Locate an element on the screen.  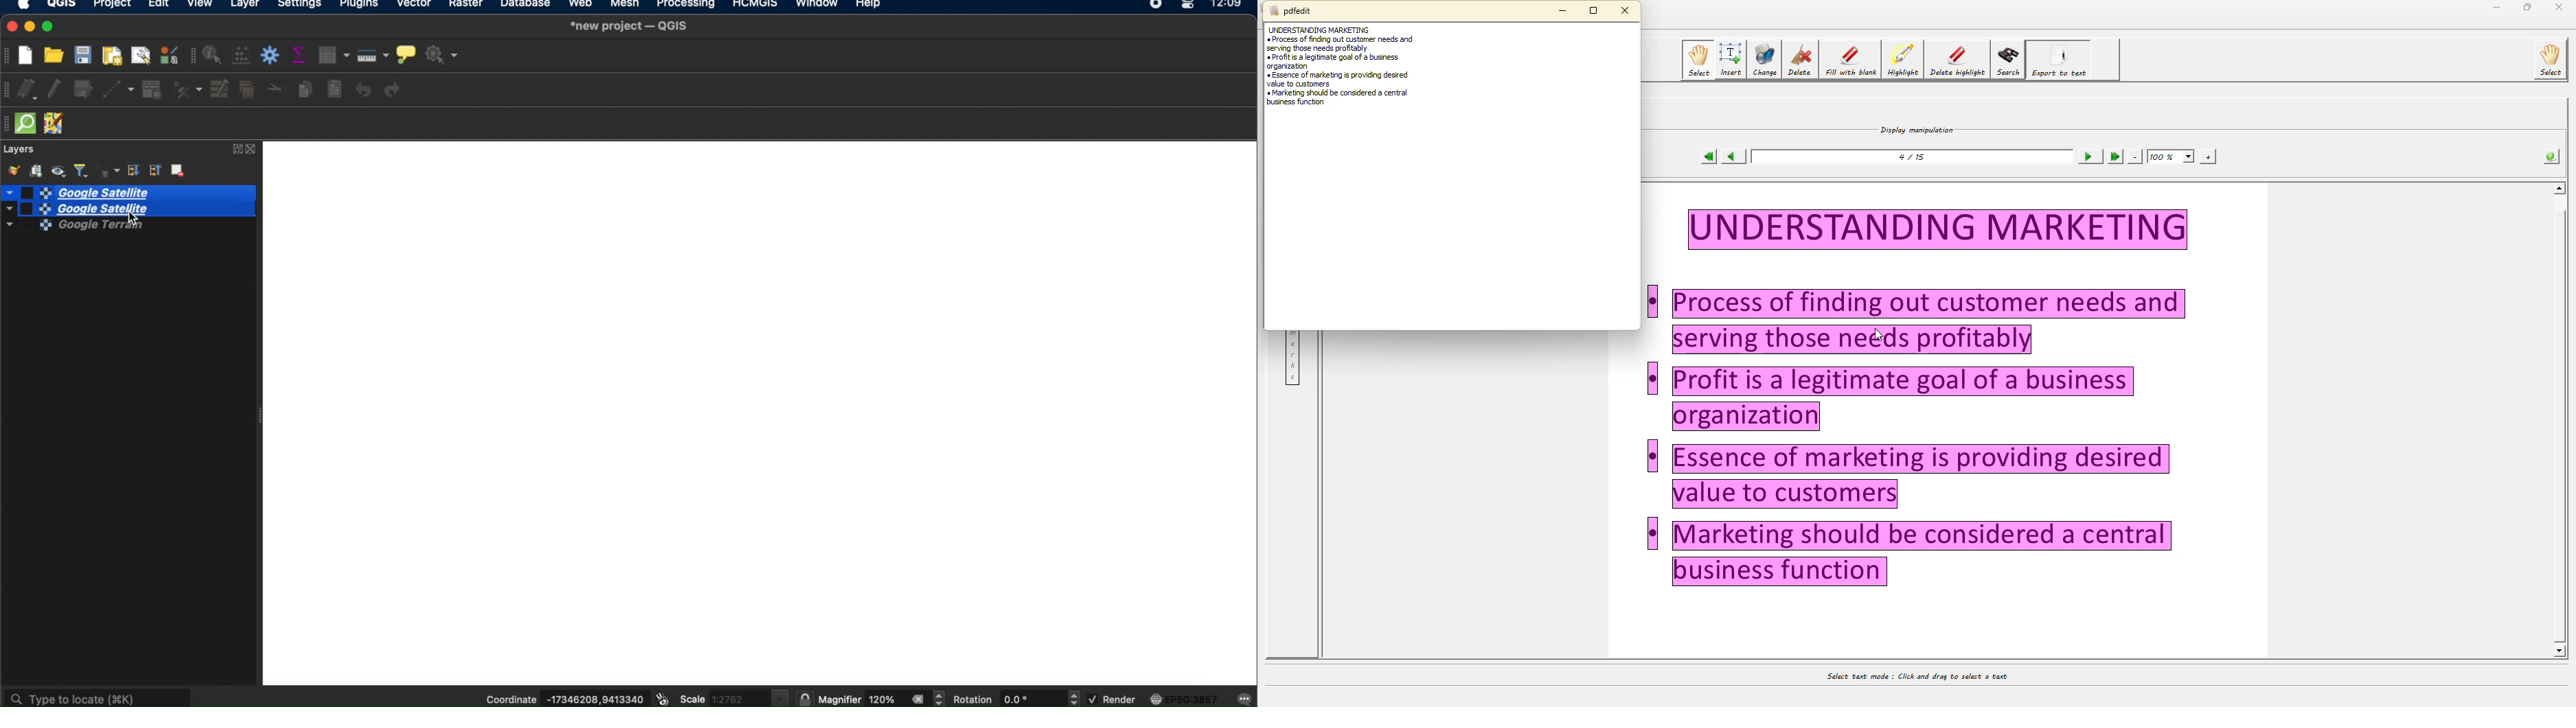
cut features is located at coordinates (274, 88).